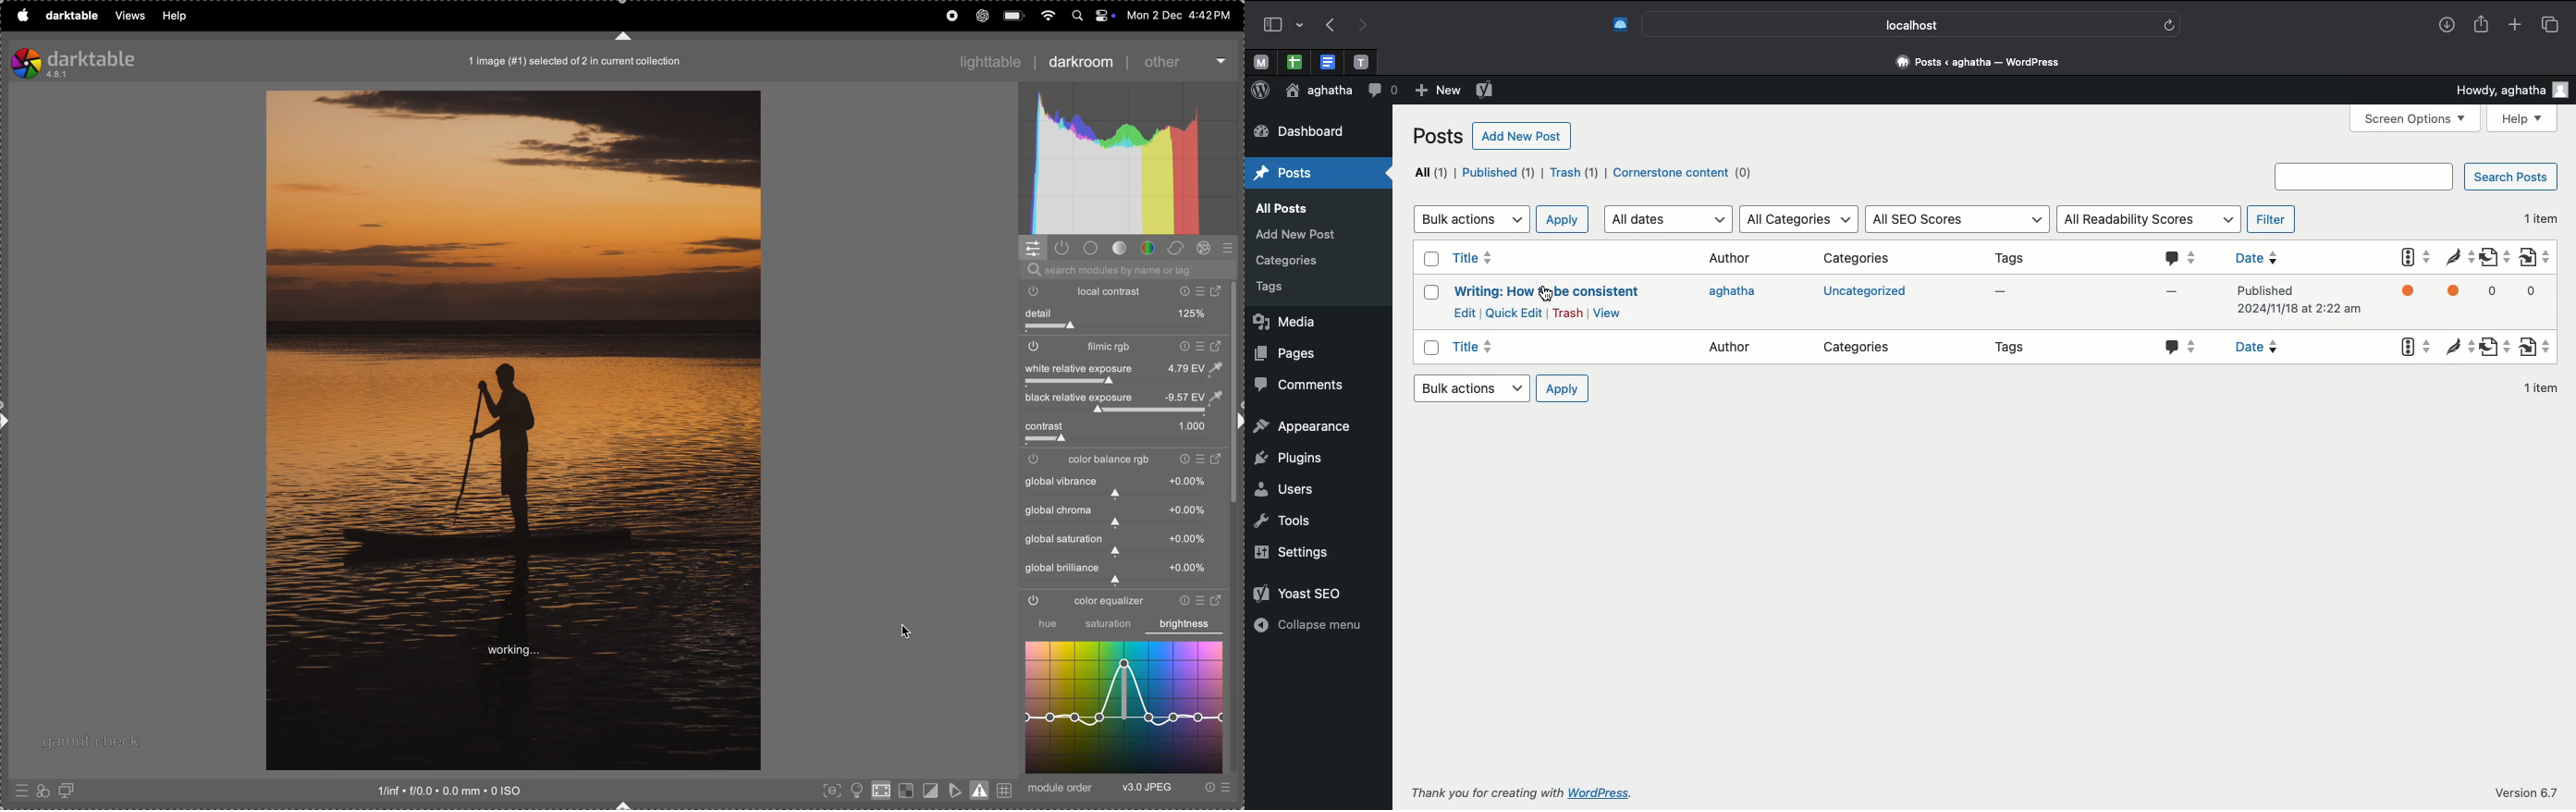 The image size is (2576, 812). Describe the element at coordinates (1382, 89) in the screenshot. I see `Comment` at that location.